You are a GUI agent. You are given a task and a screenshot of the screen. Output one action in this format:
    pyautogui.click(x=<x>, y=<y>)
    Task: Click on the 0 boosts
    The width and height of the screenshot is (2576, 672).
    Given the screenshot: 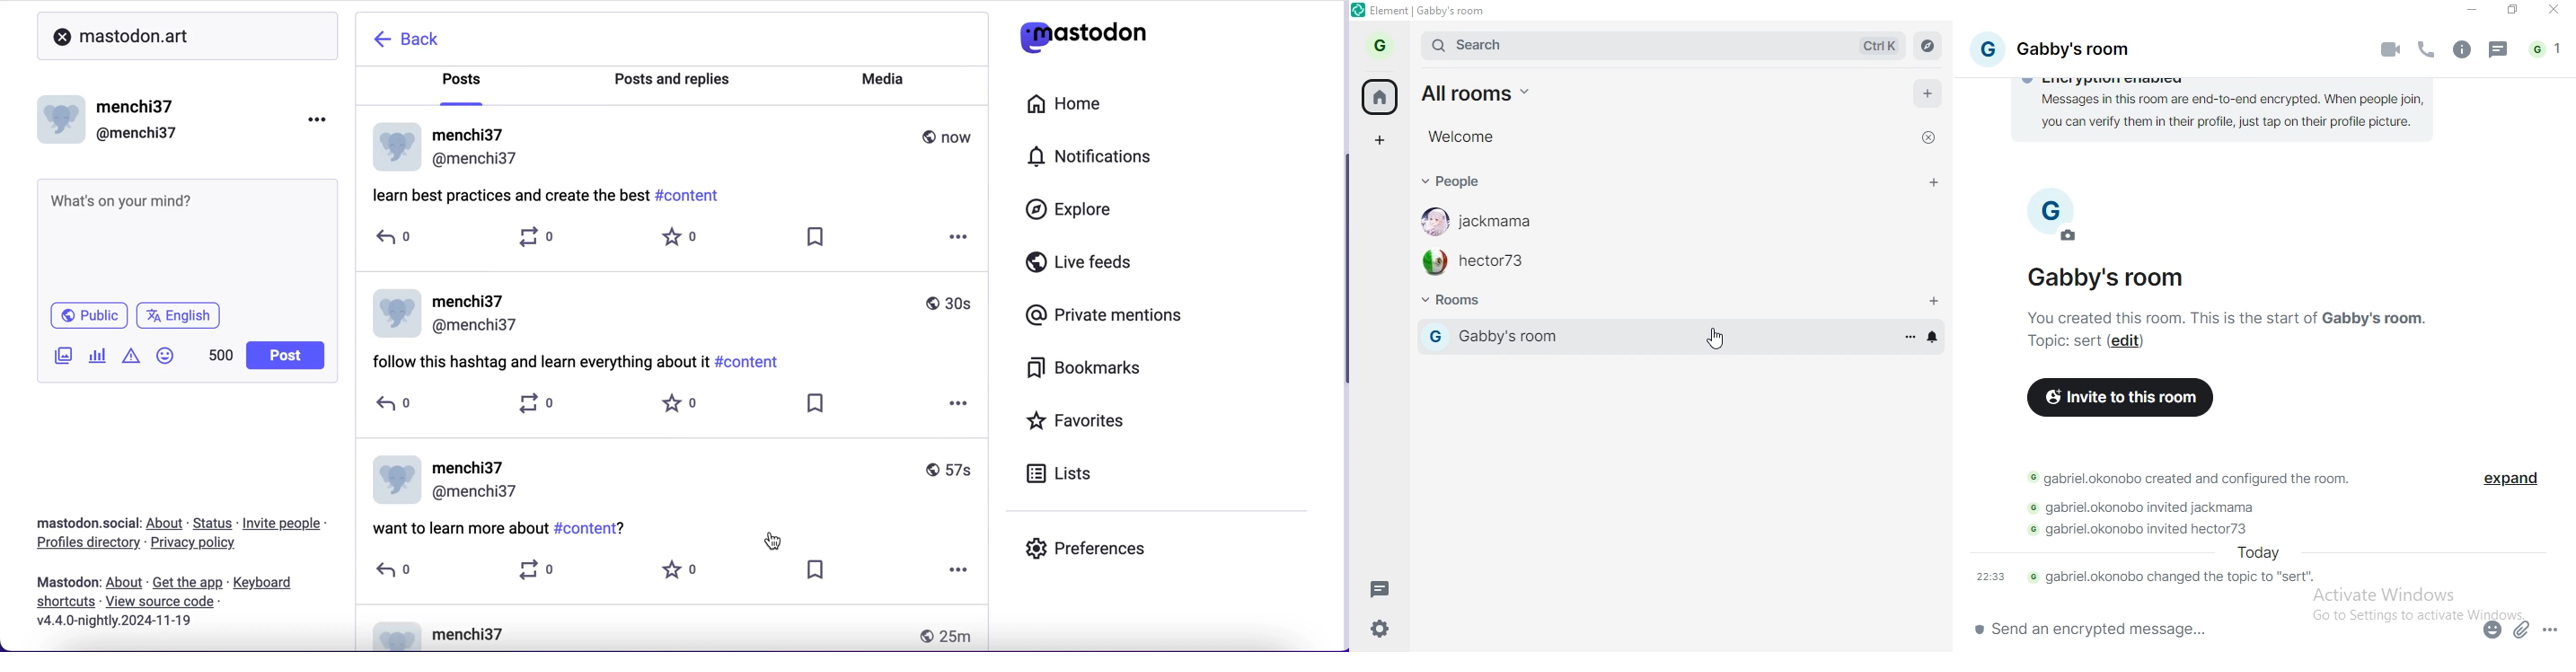 What is the action you would take?
    pyautogui.click(x=543, y=406)
    